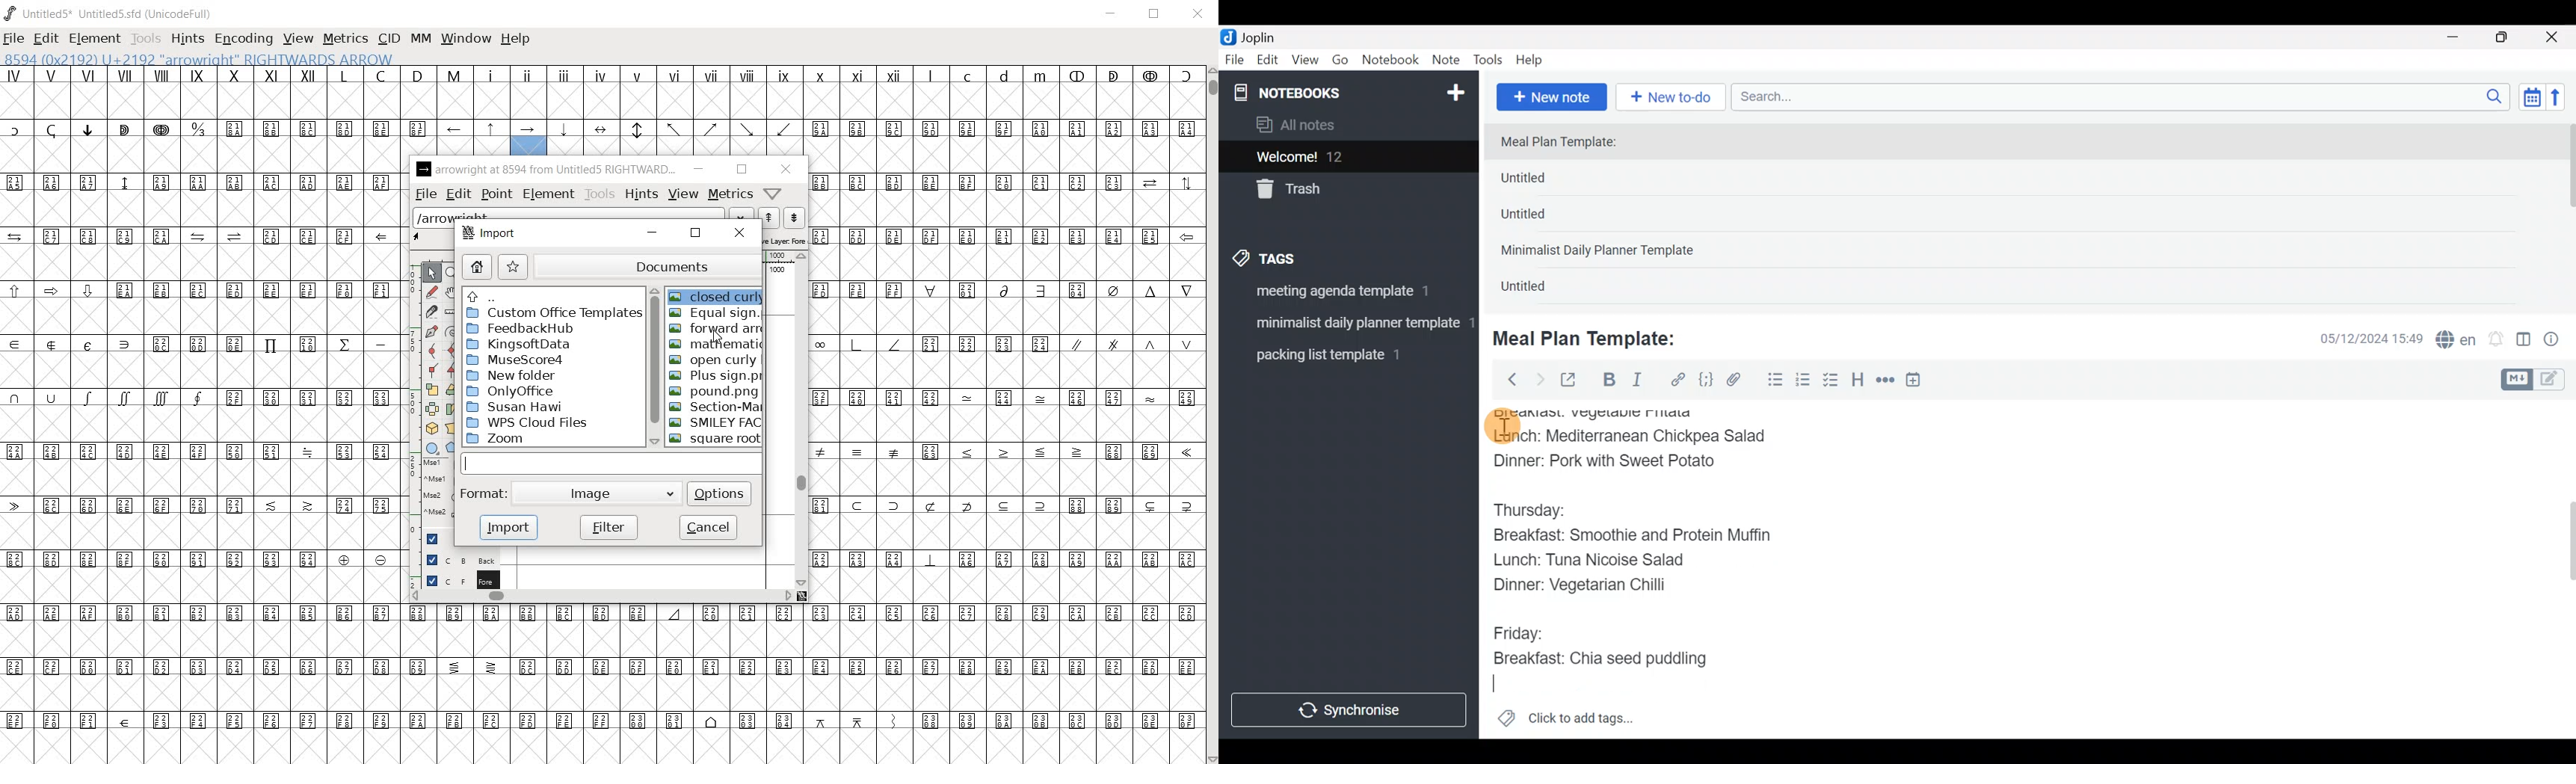  Describe the element at coordinates (1496, 683) in the screenshot. I see `text Cursor` at that location.